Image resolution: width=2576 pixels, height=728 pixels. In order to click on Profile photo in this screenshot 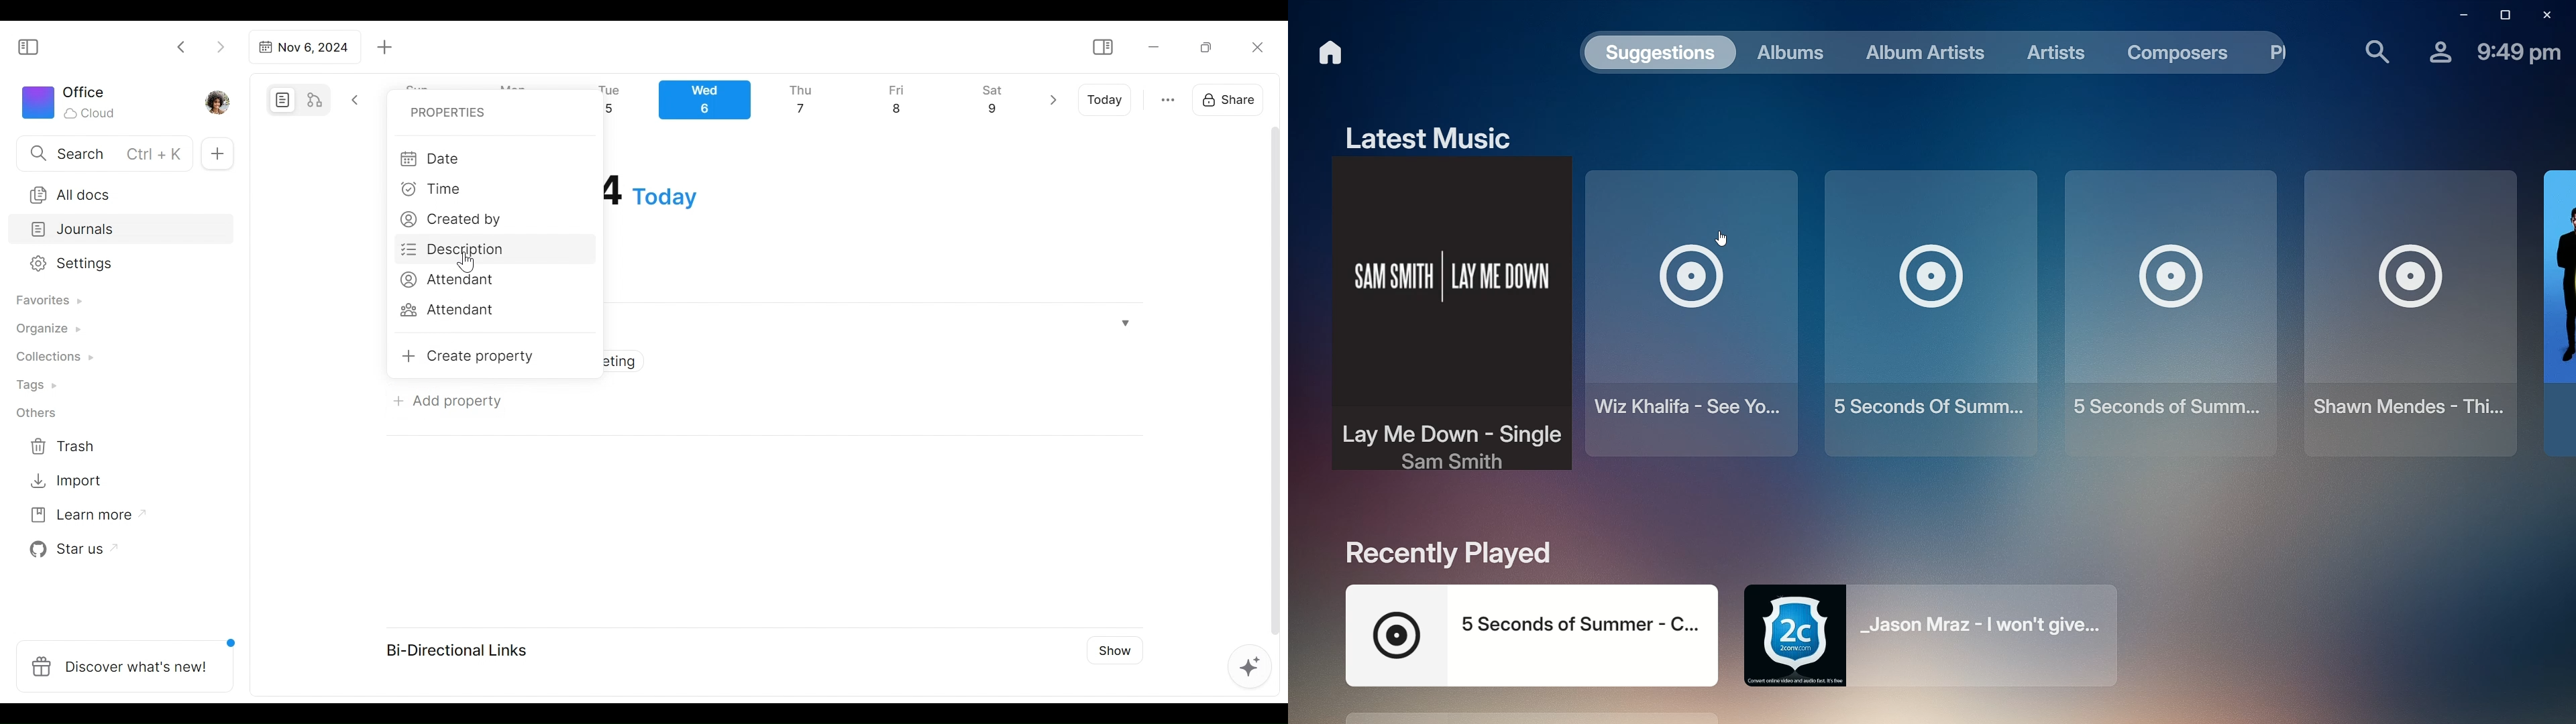, I will do `click(219, 99)`.